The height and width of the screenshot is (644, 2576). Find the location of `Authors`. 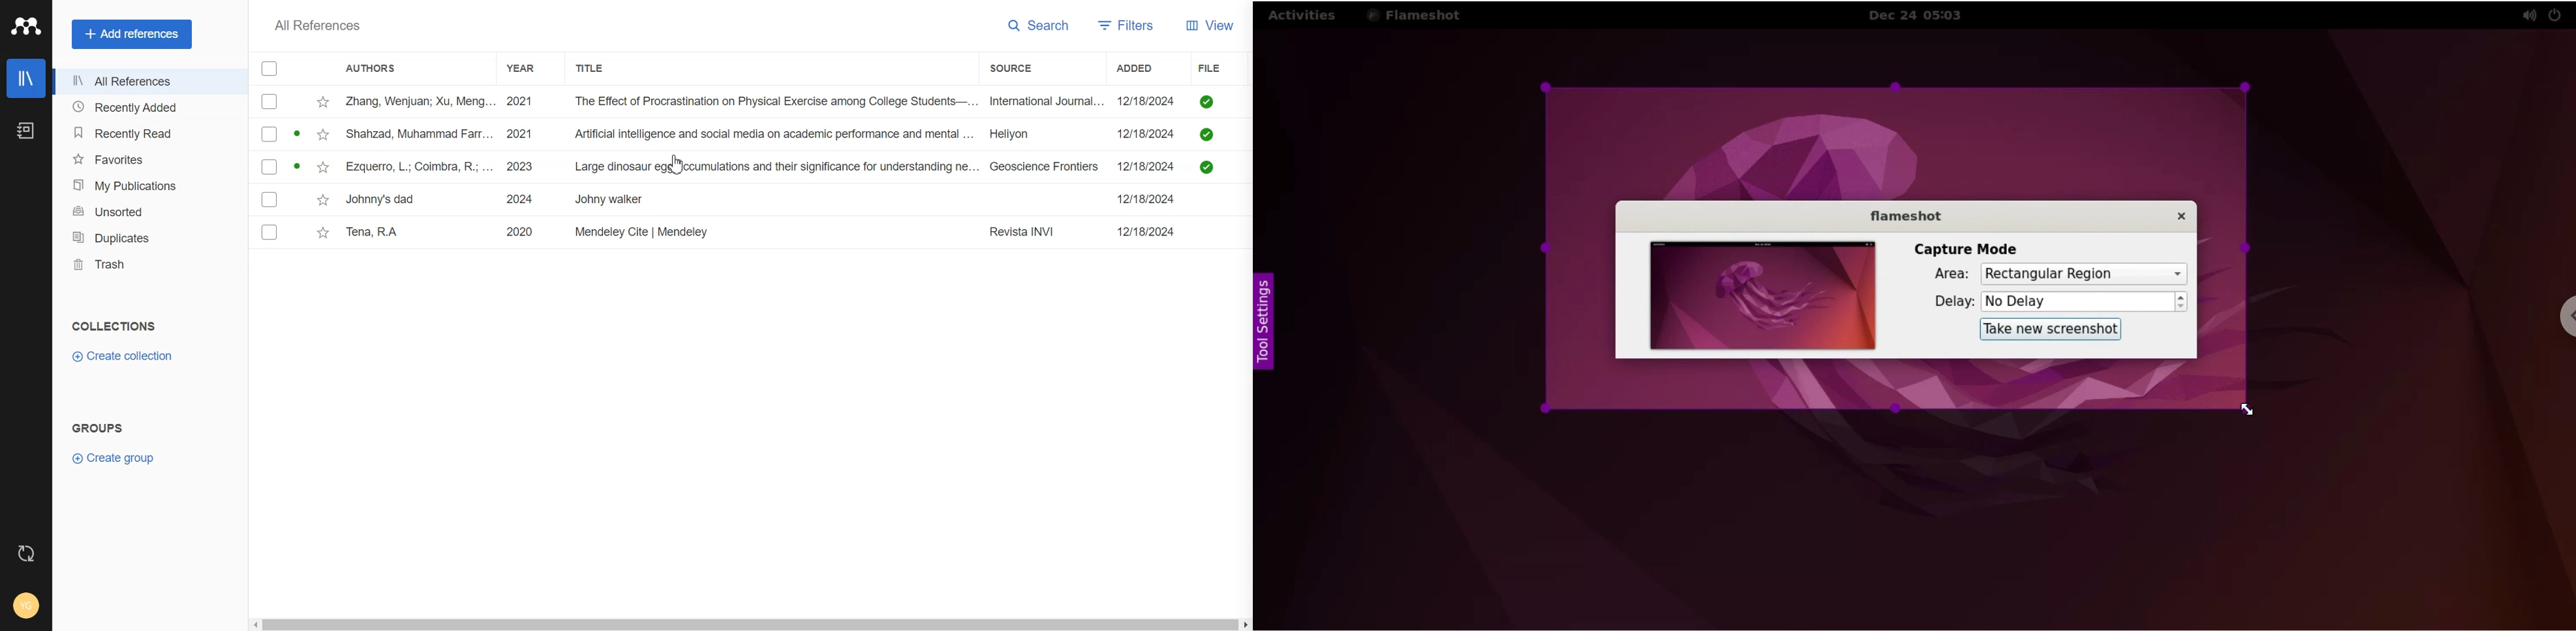

Authors is located at coordinates (377, 67).